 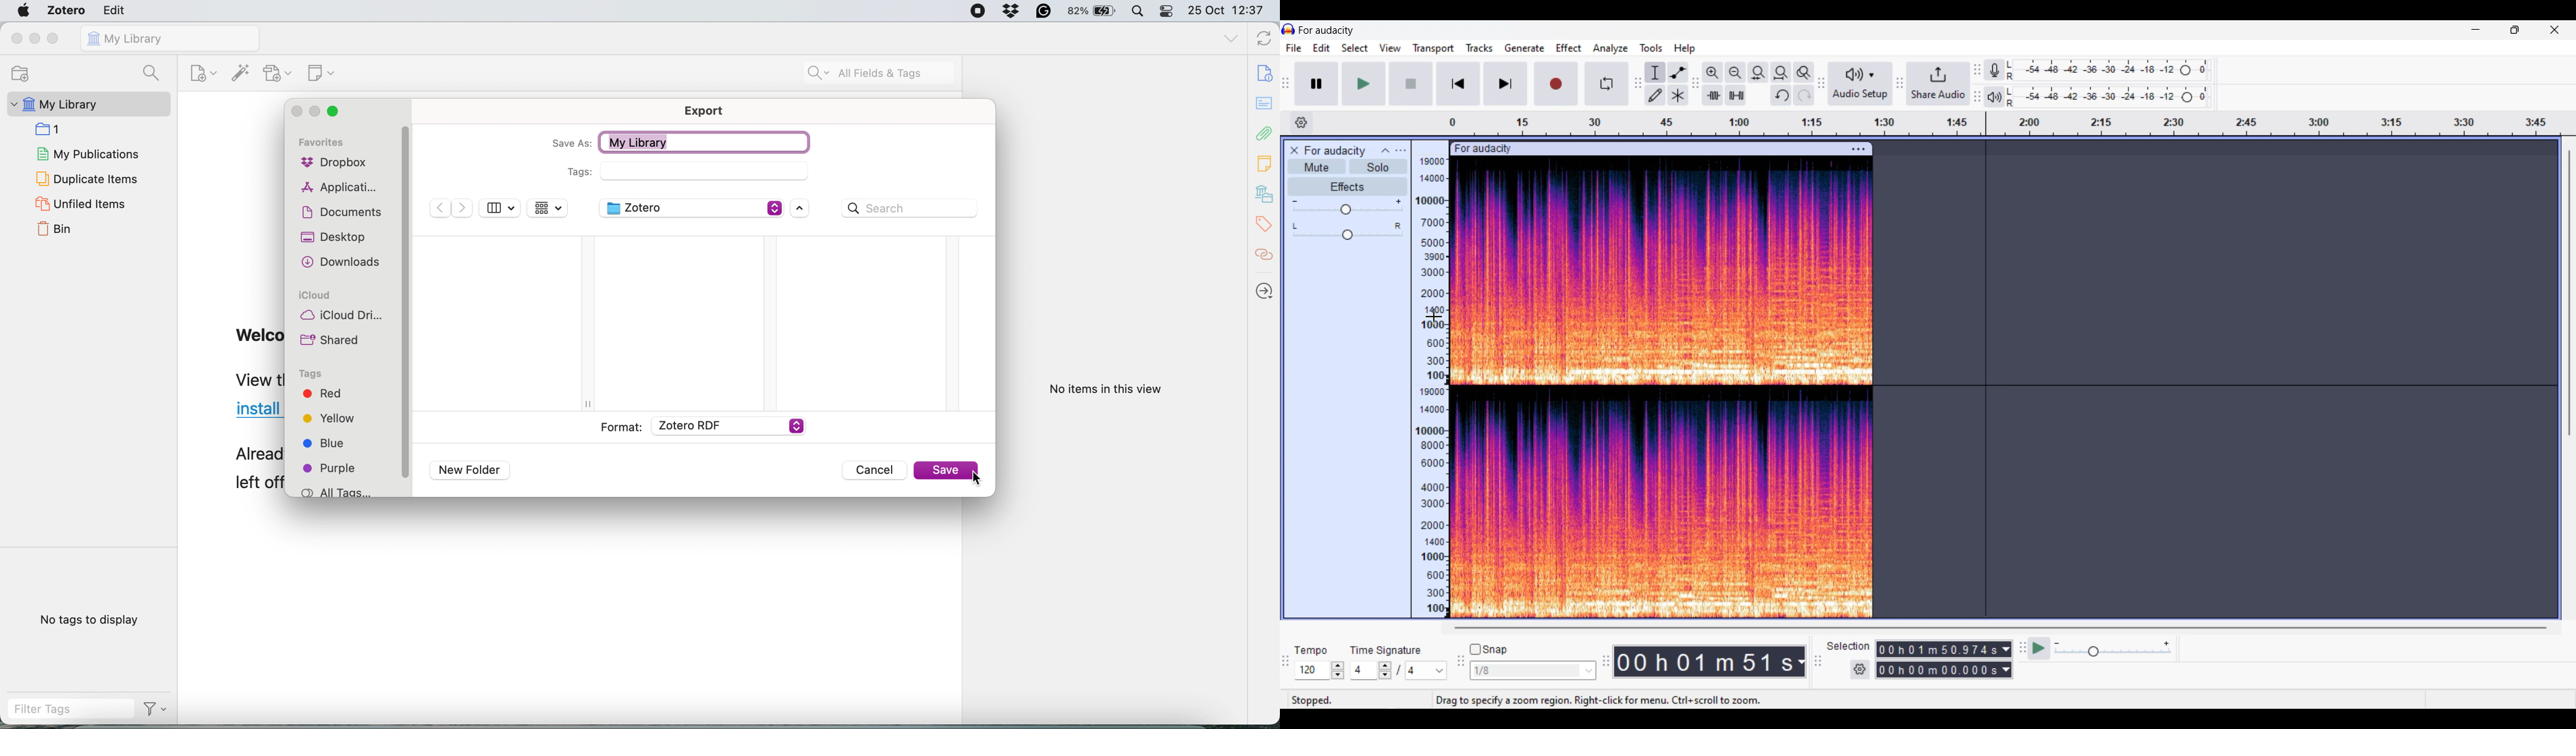 What do you see at coordinates (1010, 9) in the screenshot?
I see `Dropbox` at bounding box center [1010, 9].